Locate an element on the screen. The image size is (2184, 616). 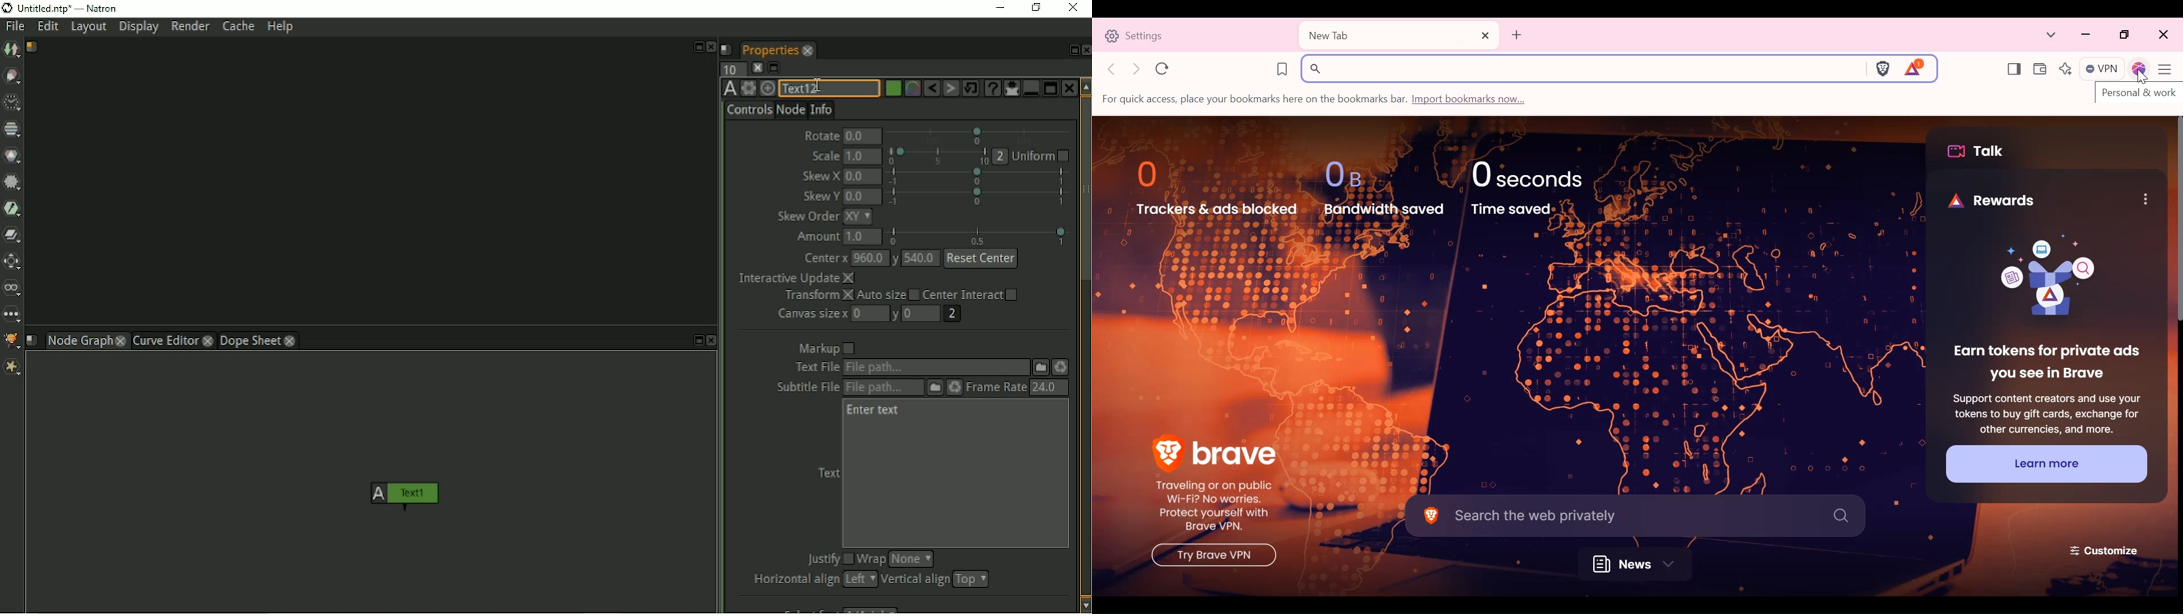
Frame Rate is located at coordinates (995, 387).